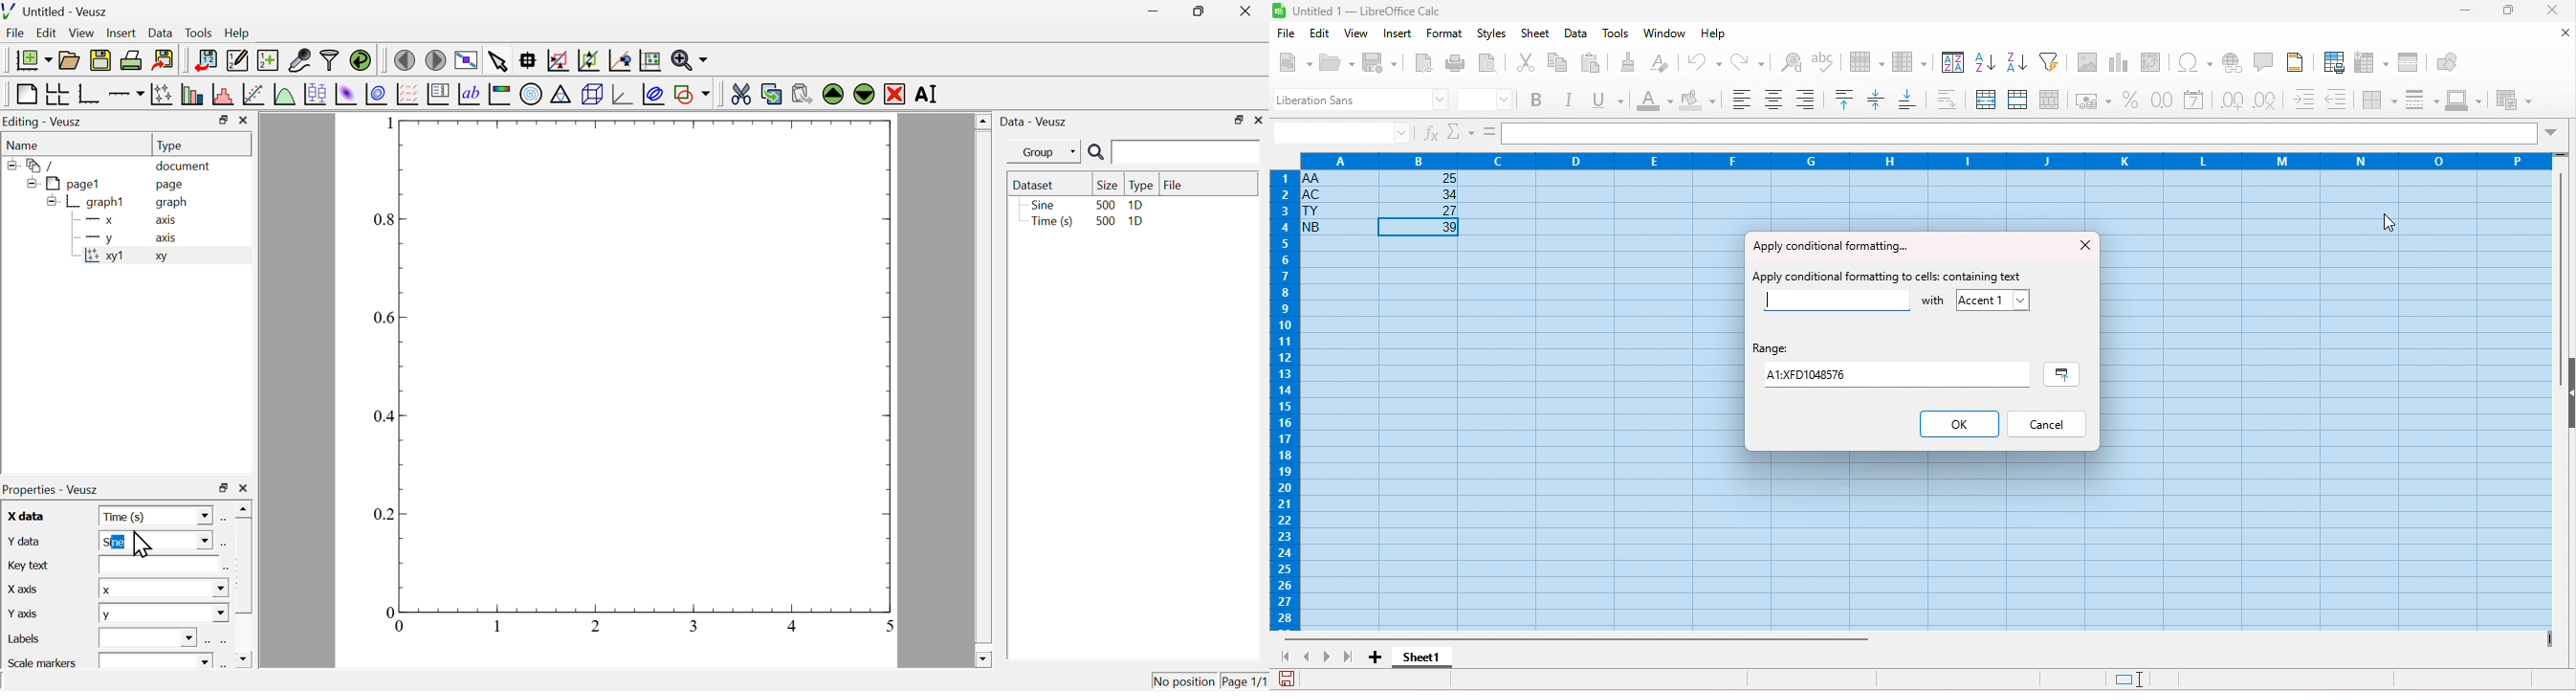  What do you see at coordinates (1892, 277) in the screenshot?
I see `apply conditional formatting to cells containing text` at bounding box center [1892, 277].